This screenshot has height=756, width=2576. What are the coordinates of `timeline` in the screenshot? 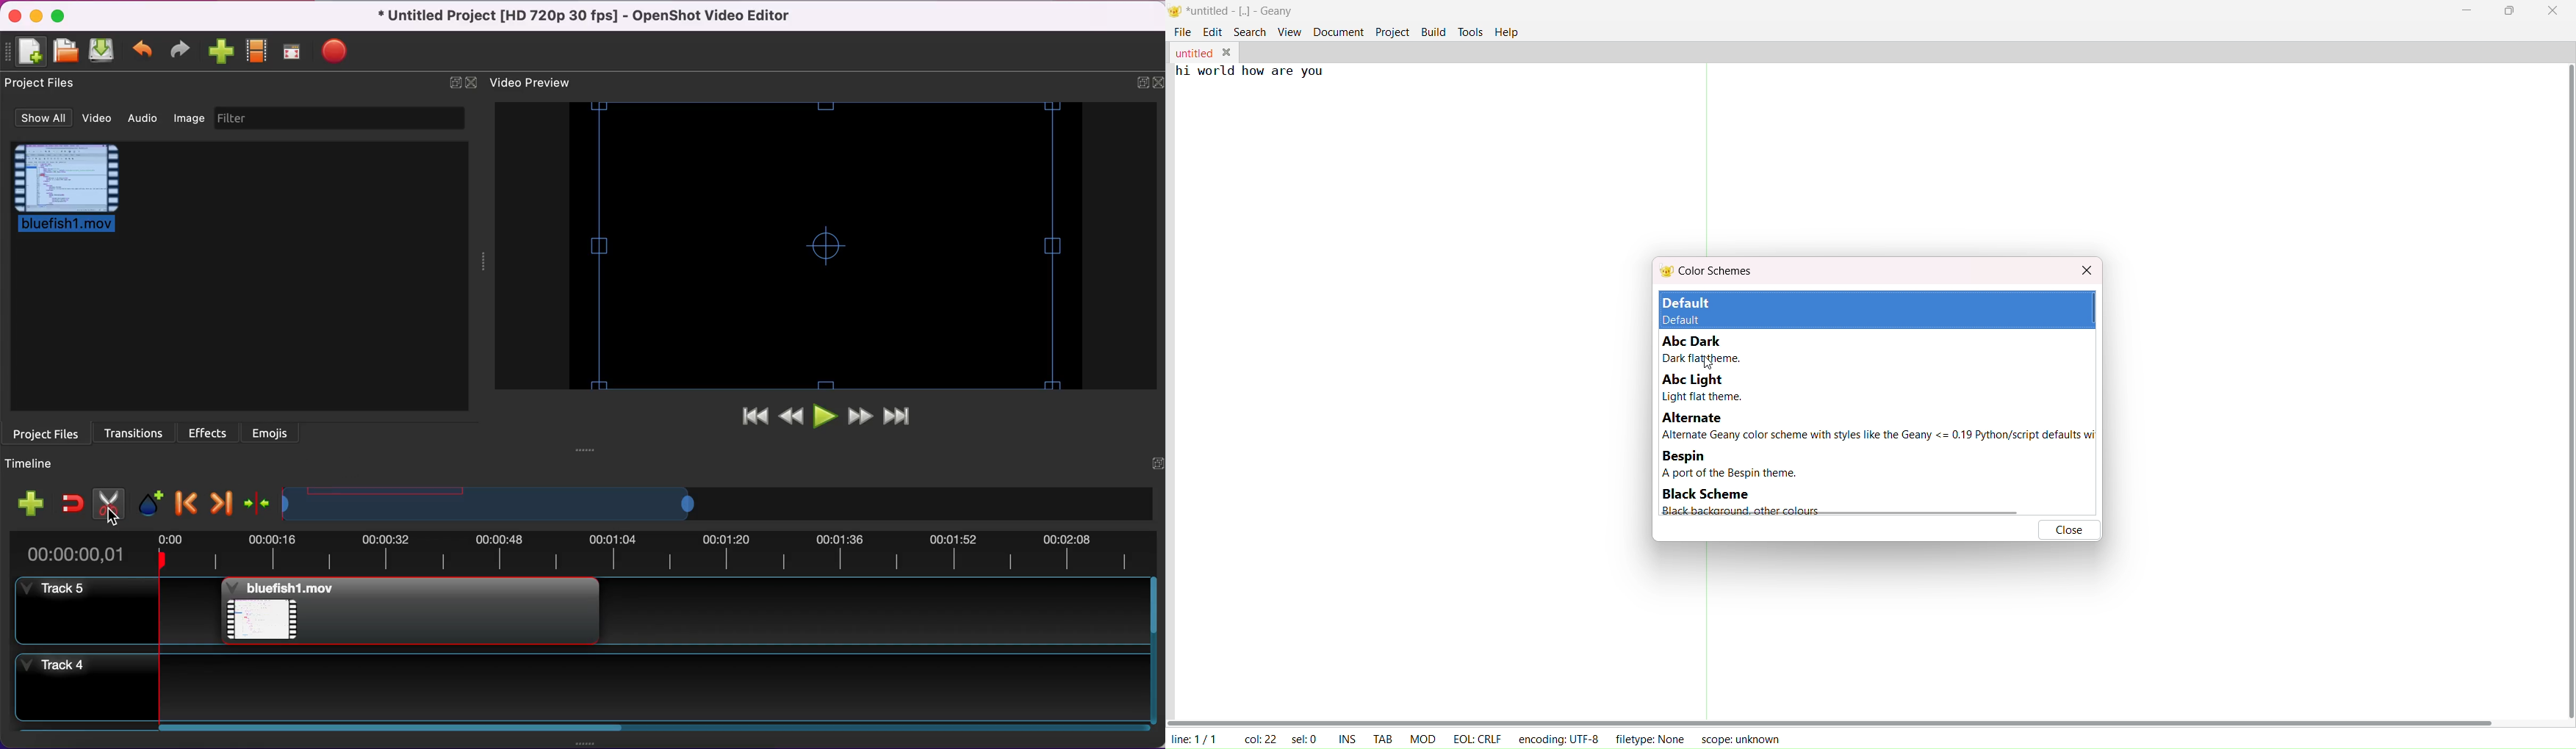 It's located at (35, 464).